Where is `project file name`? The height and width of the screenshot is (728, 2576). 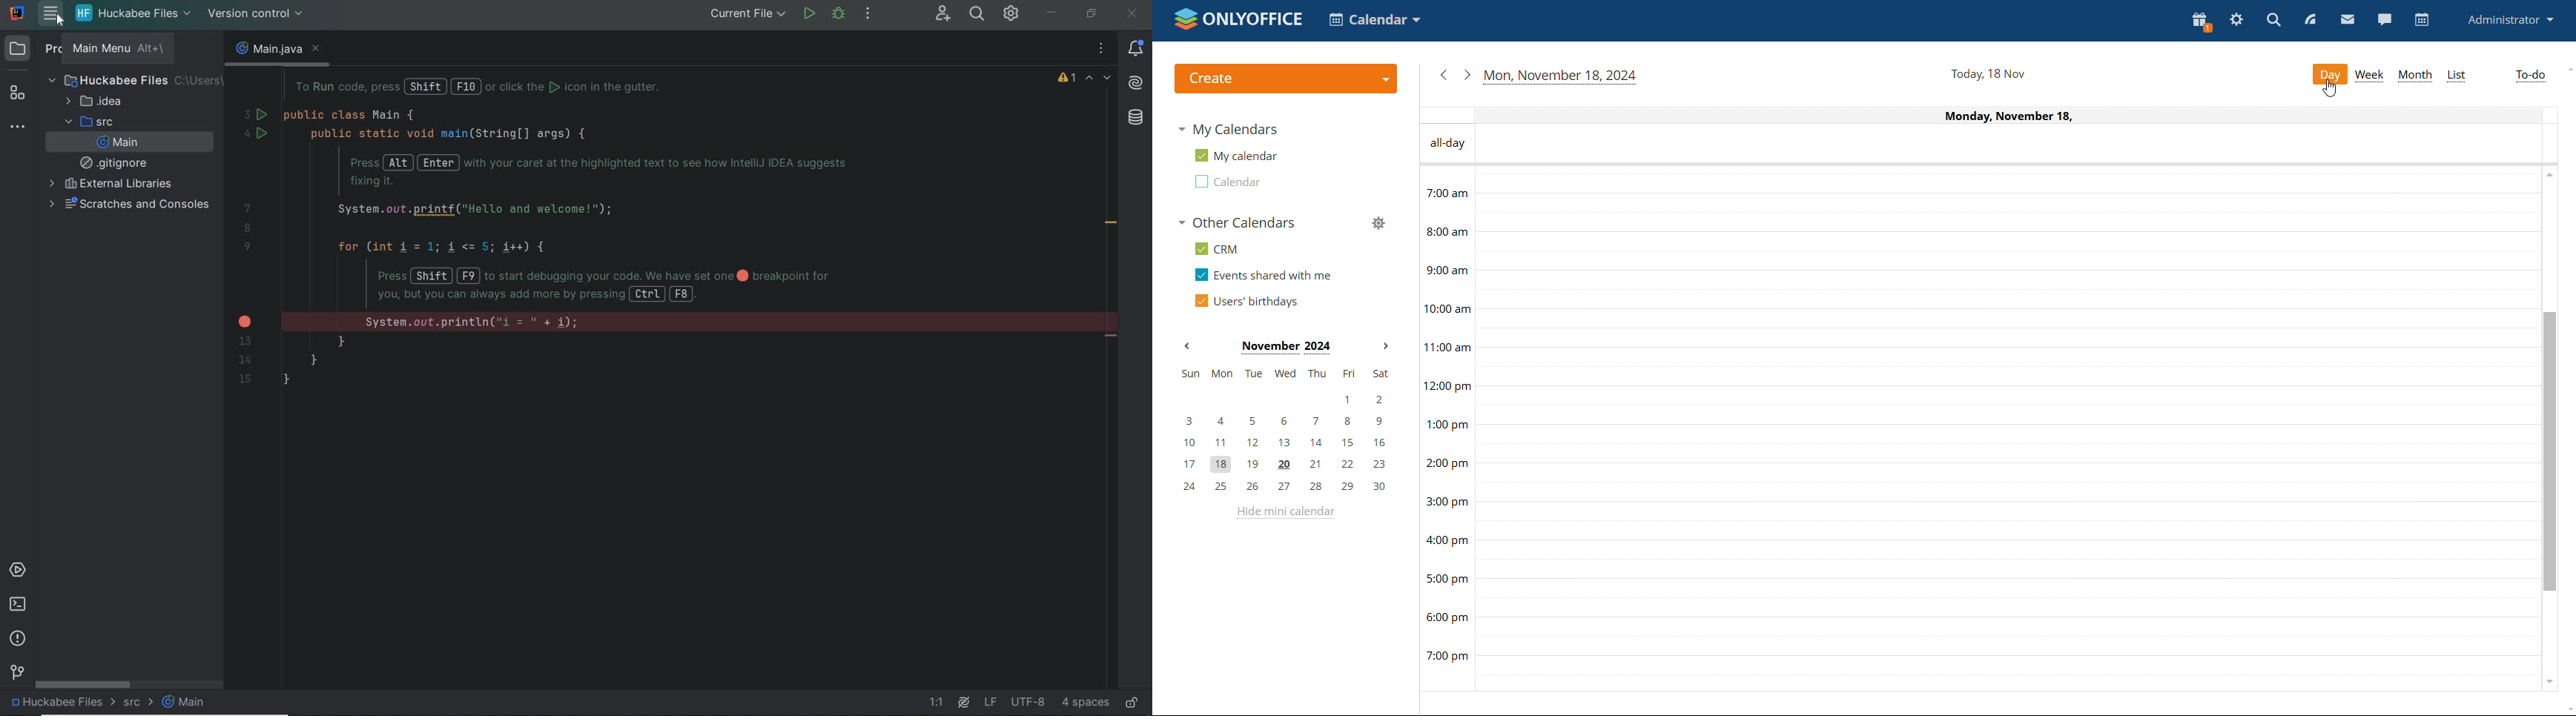 project file name is located at coordinates (60, 704).